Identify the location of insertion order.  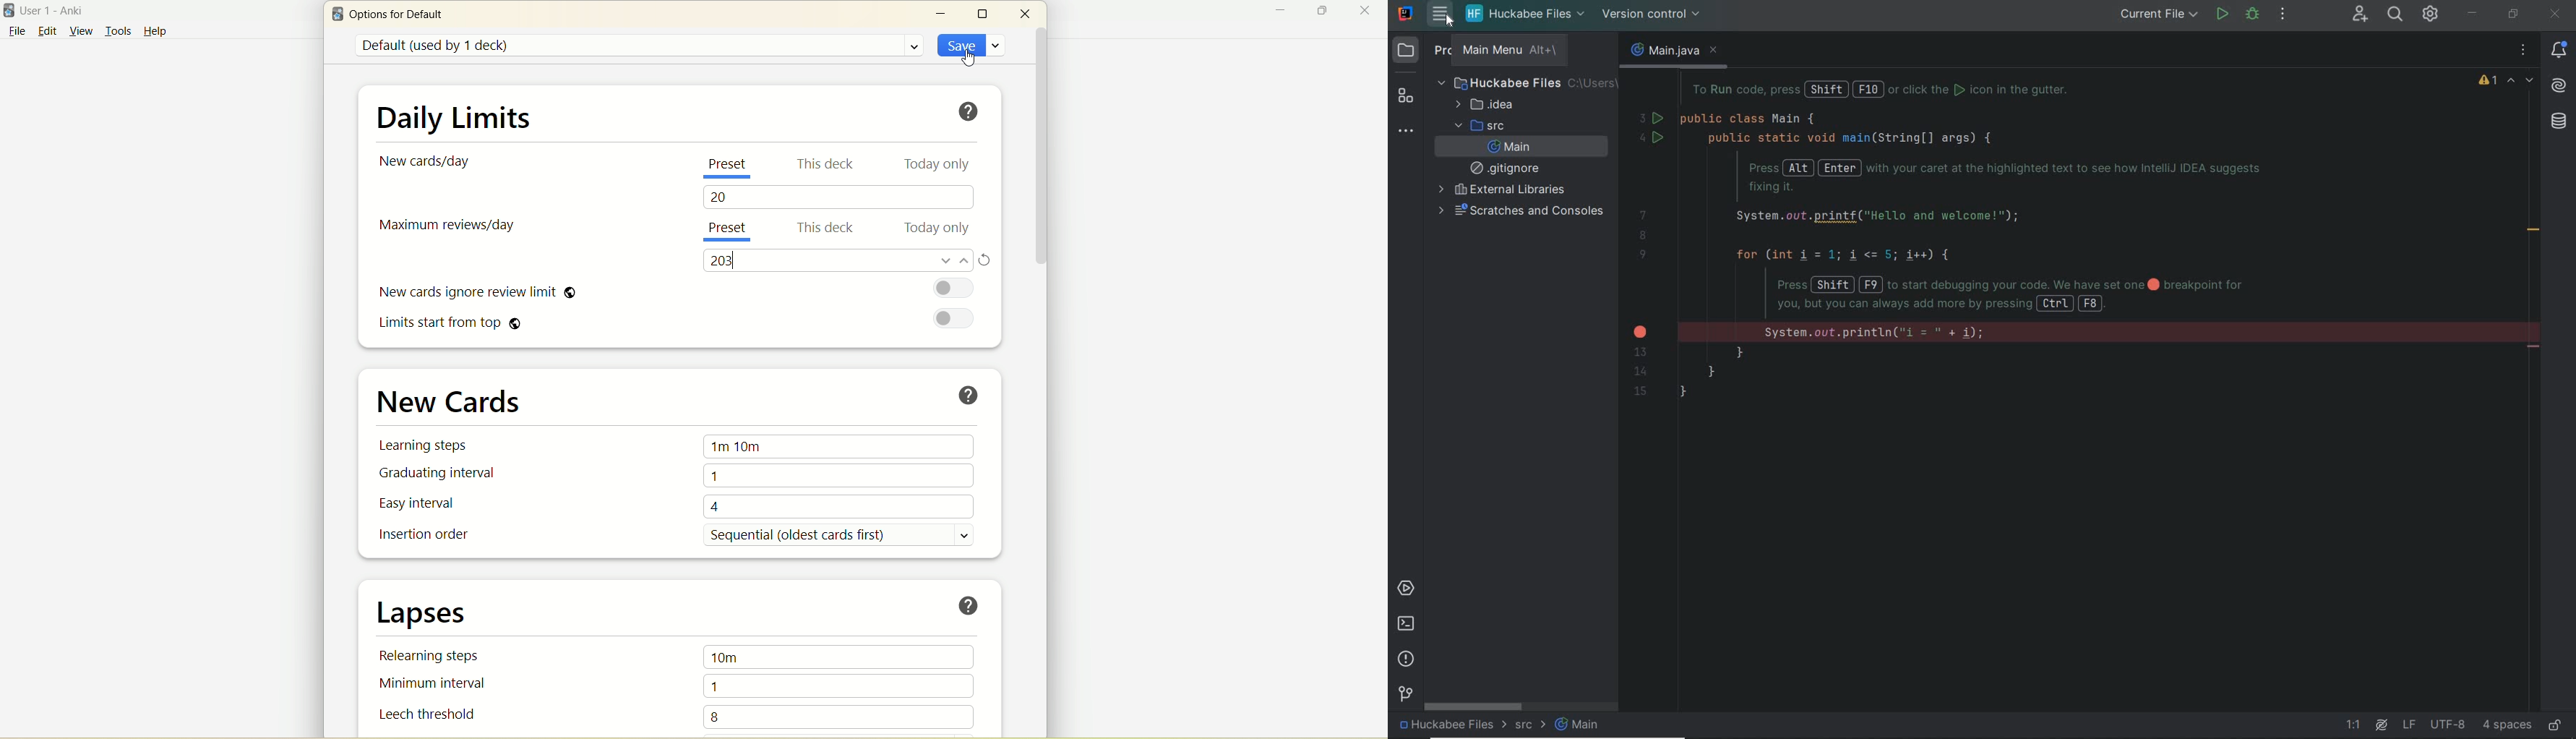
(424, 535).